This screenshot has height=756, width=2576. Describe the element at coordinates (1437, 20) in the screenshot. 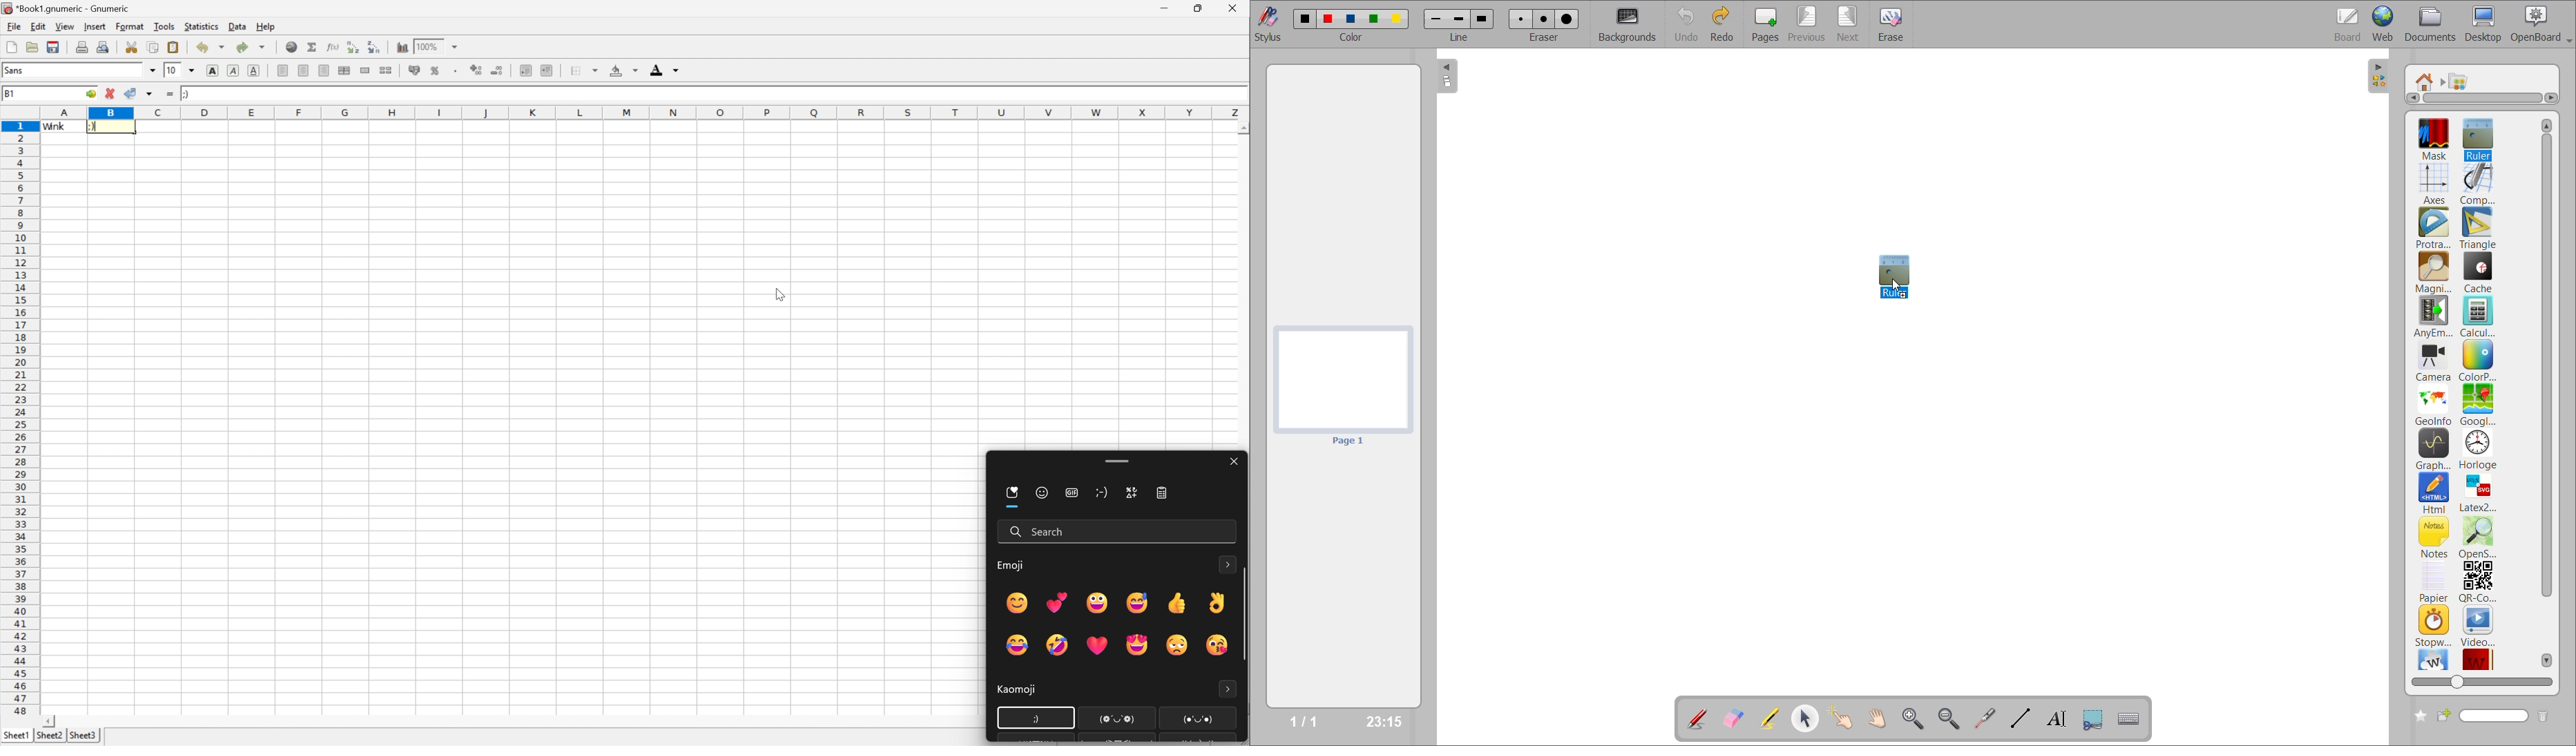

I see `line 1` at that location.